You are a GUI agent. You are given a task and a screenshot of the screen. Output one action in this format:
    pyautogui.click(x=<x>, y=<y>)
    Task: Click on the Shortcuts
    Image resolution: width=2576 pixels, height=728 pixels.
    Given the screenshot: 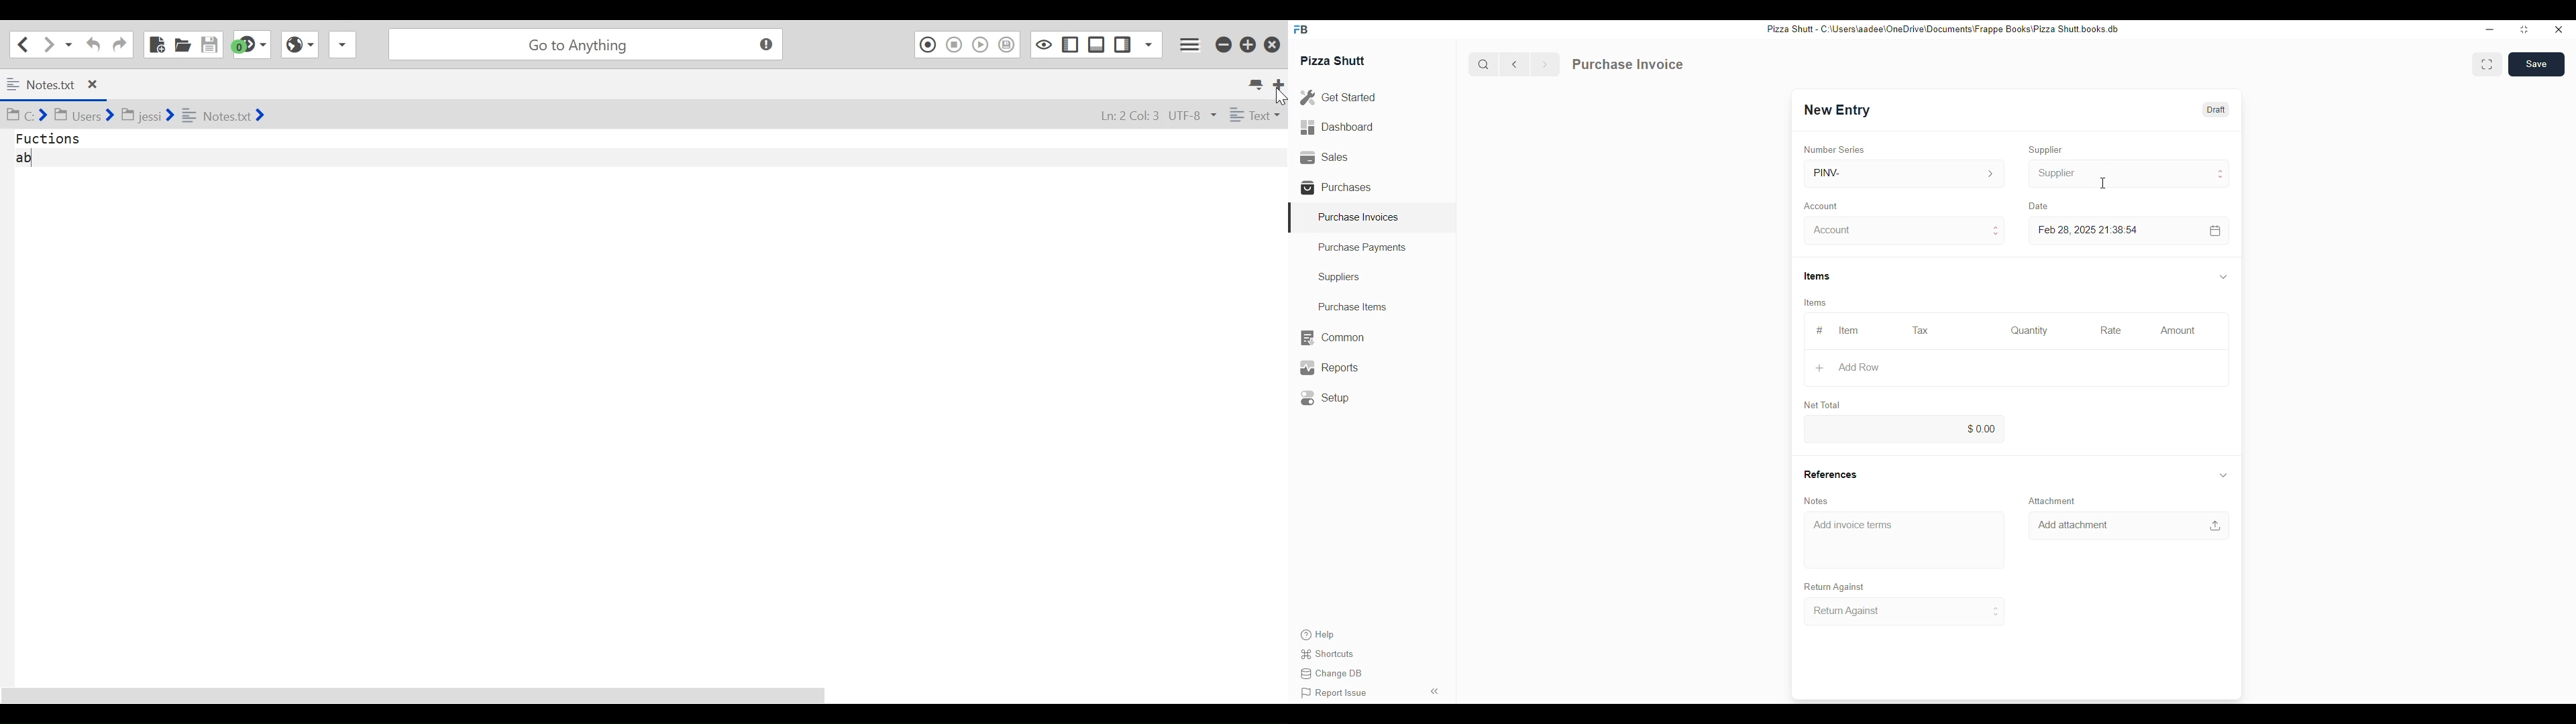 What is the action you would take?
    pyautogui.click(x=1330, y=654)
    